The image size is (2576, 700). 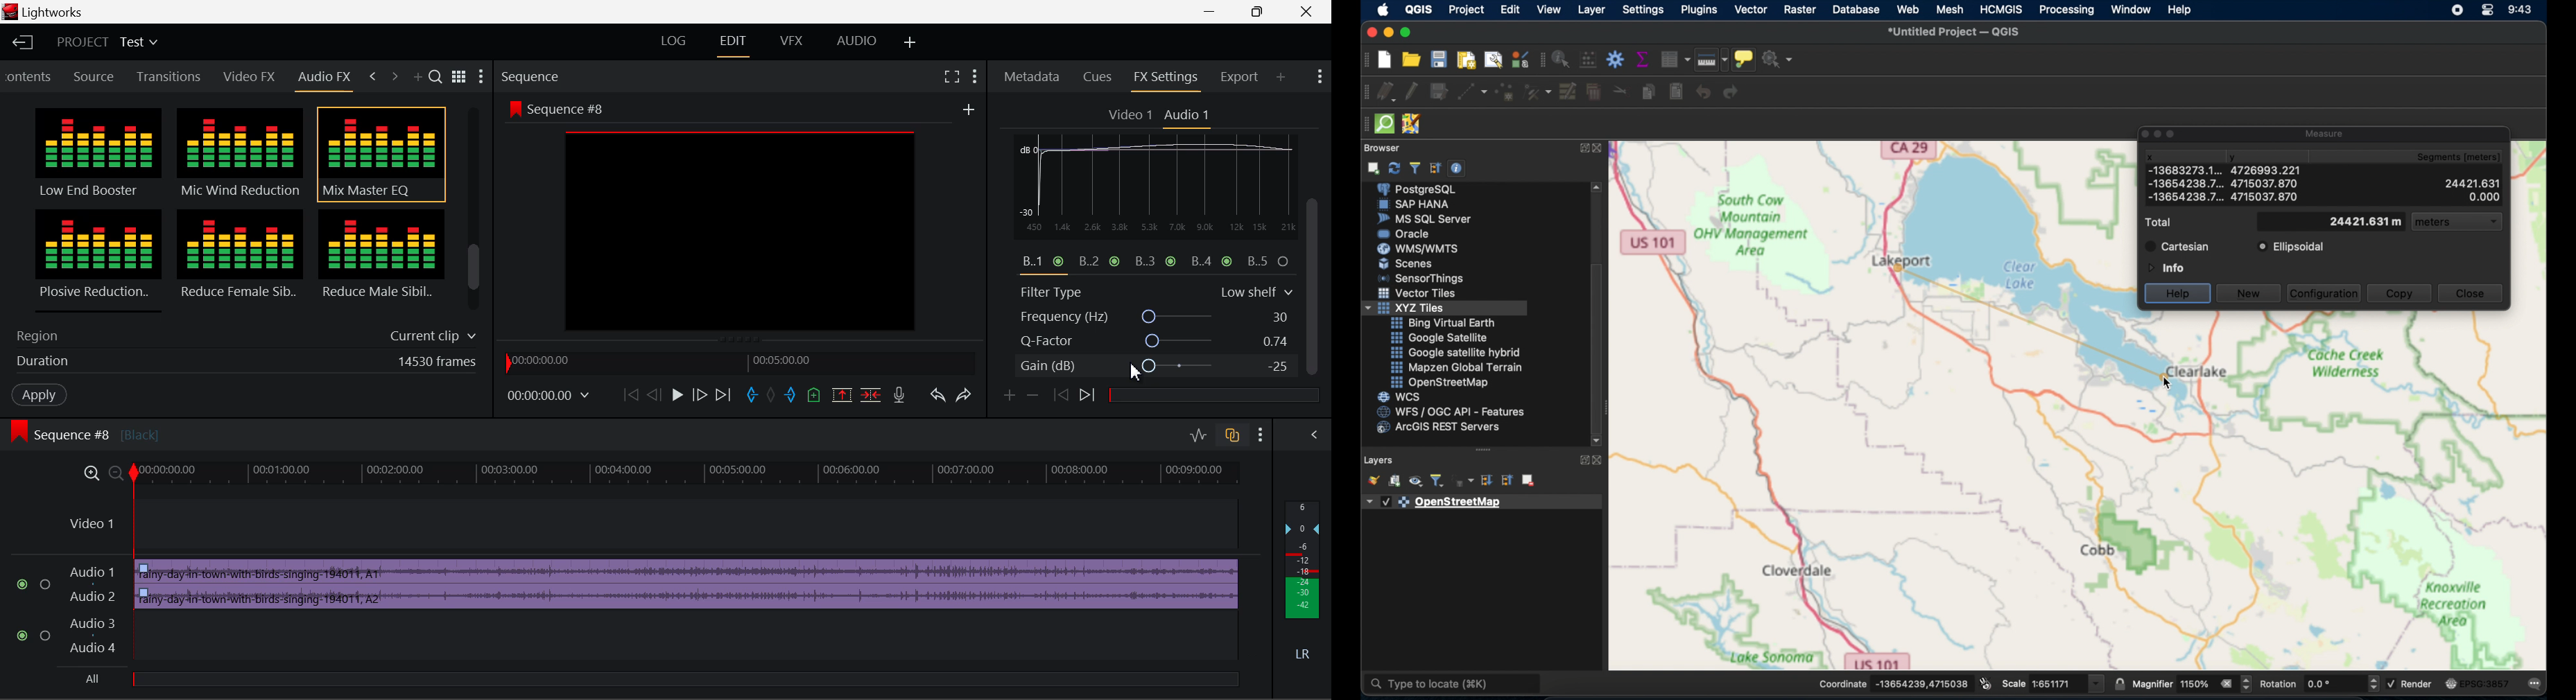 I want to click on Show Settings, so click(x=1318, y=74).